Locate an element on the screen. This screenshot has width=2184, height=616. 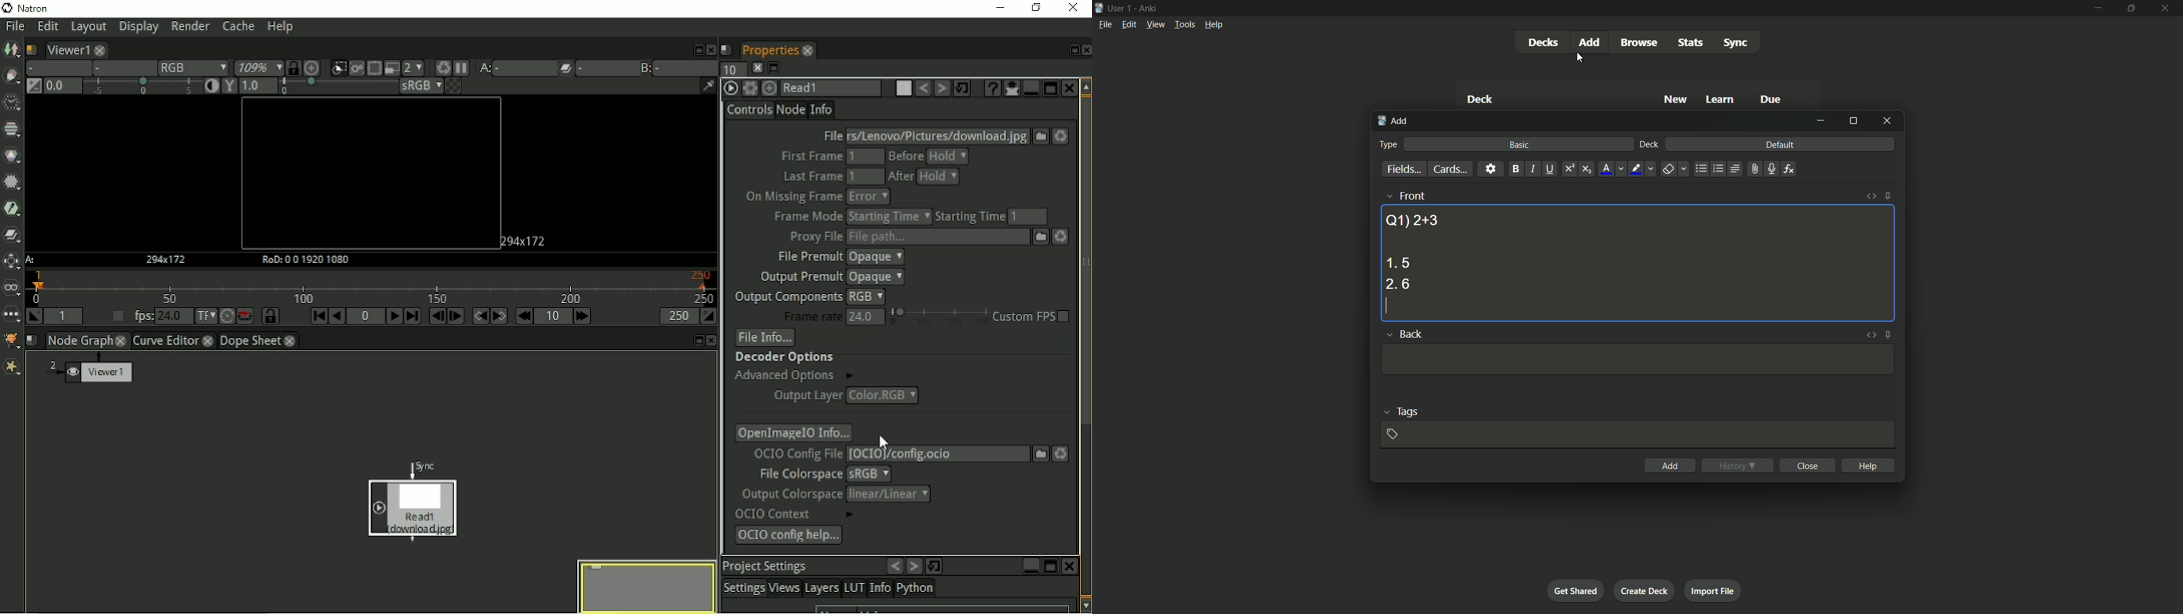
font color is located at coordinates (1607, 169).